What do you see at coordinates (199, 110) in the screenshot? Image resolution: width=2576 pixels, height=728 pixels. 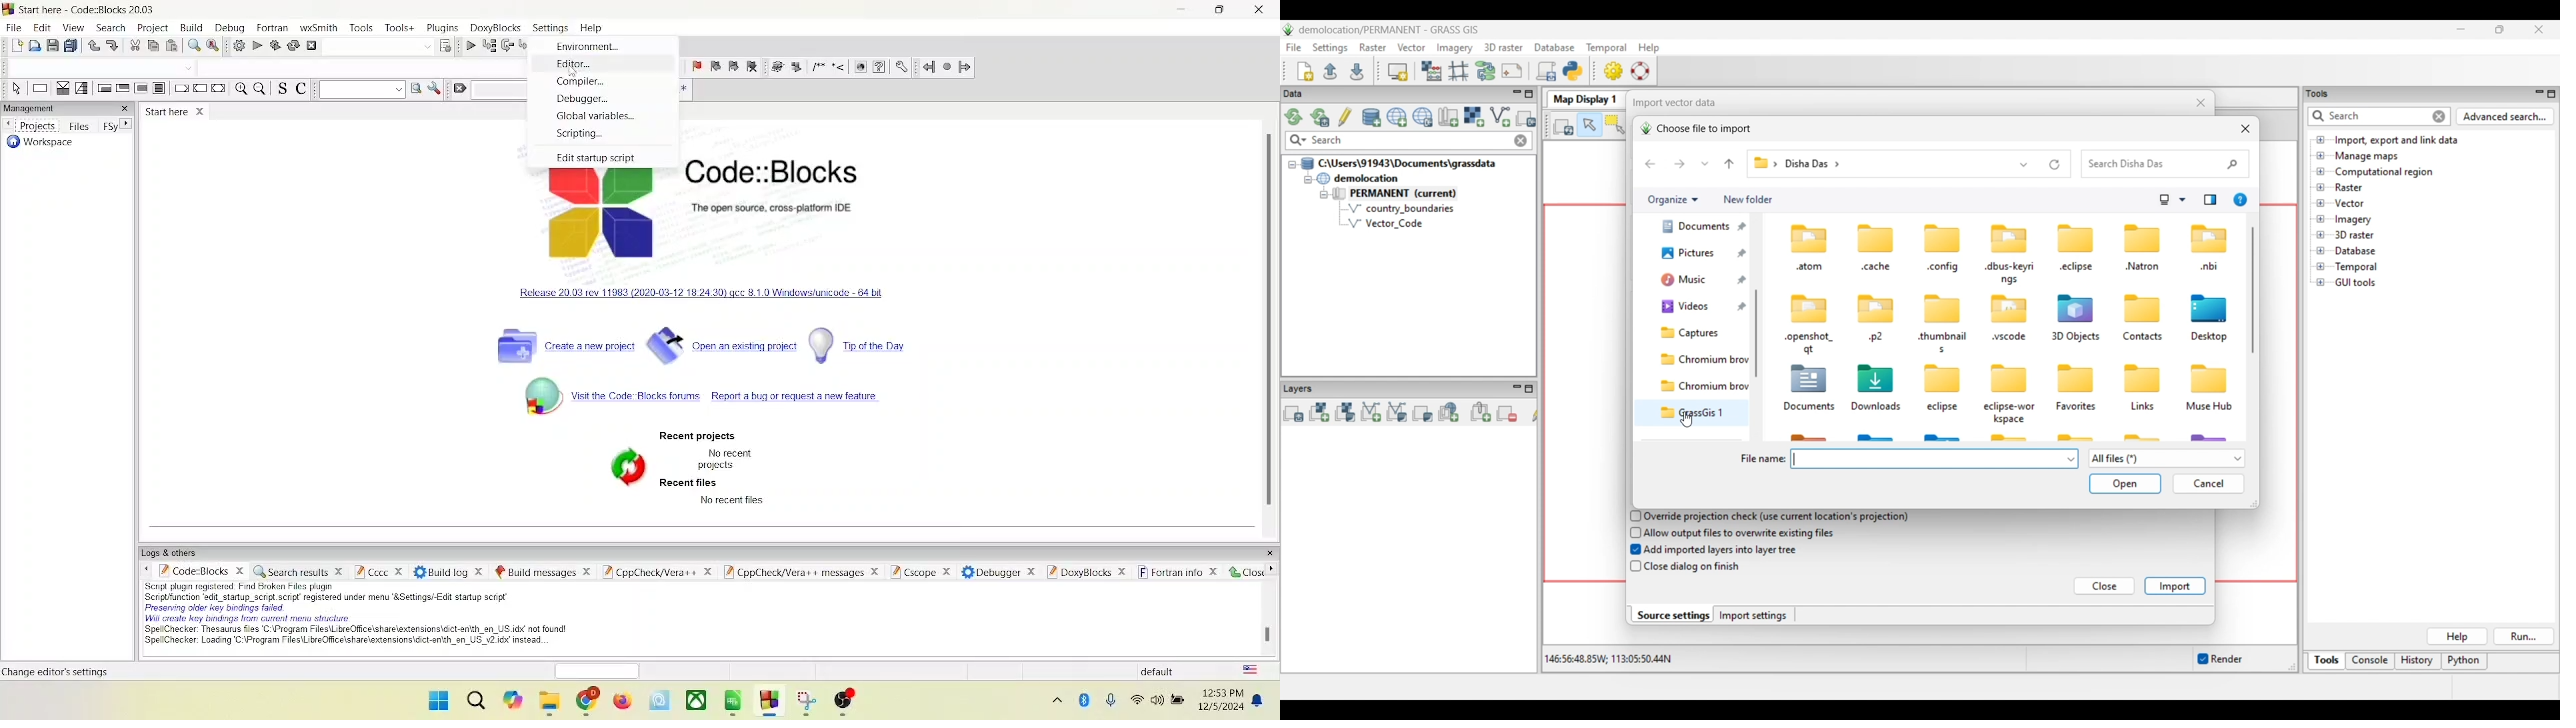 I see `close` at bounding box center [199, 110].